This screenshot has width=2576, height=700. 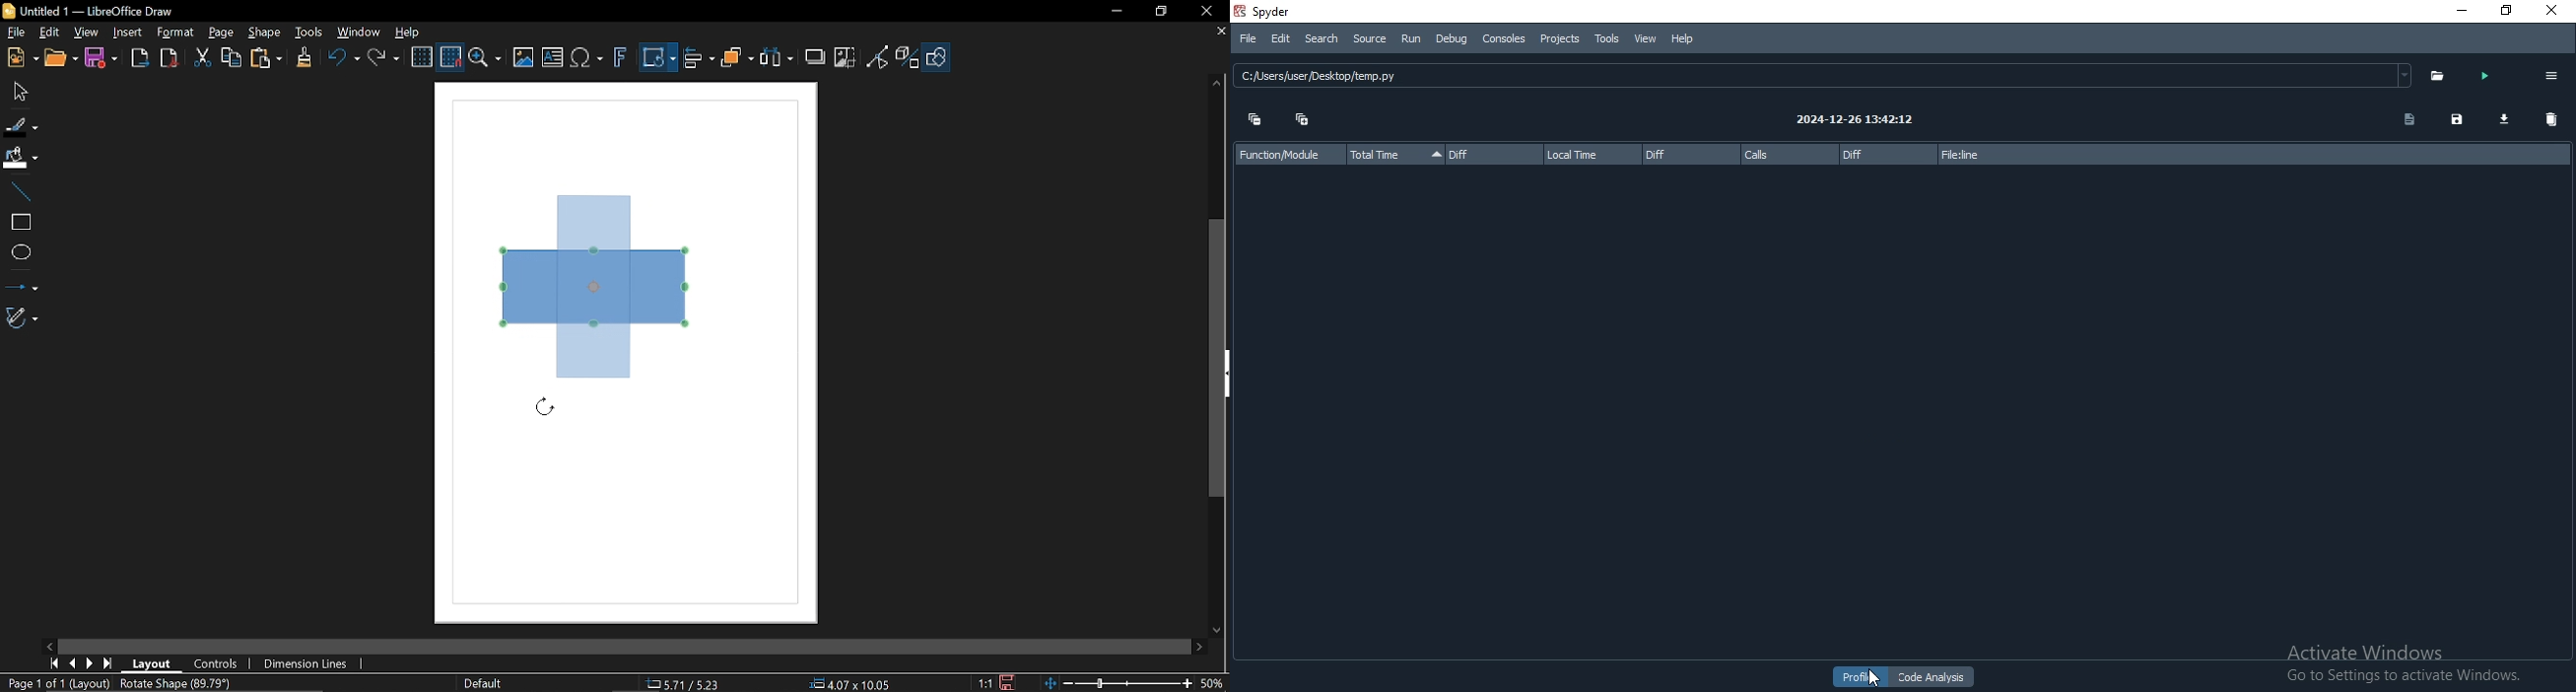 I want to click on Help, so click(x=407, y=33).